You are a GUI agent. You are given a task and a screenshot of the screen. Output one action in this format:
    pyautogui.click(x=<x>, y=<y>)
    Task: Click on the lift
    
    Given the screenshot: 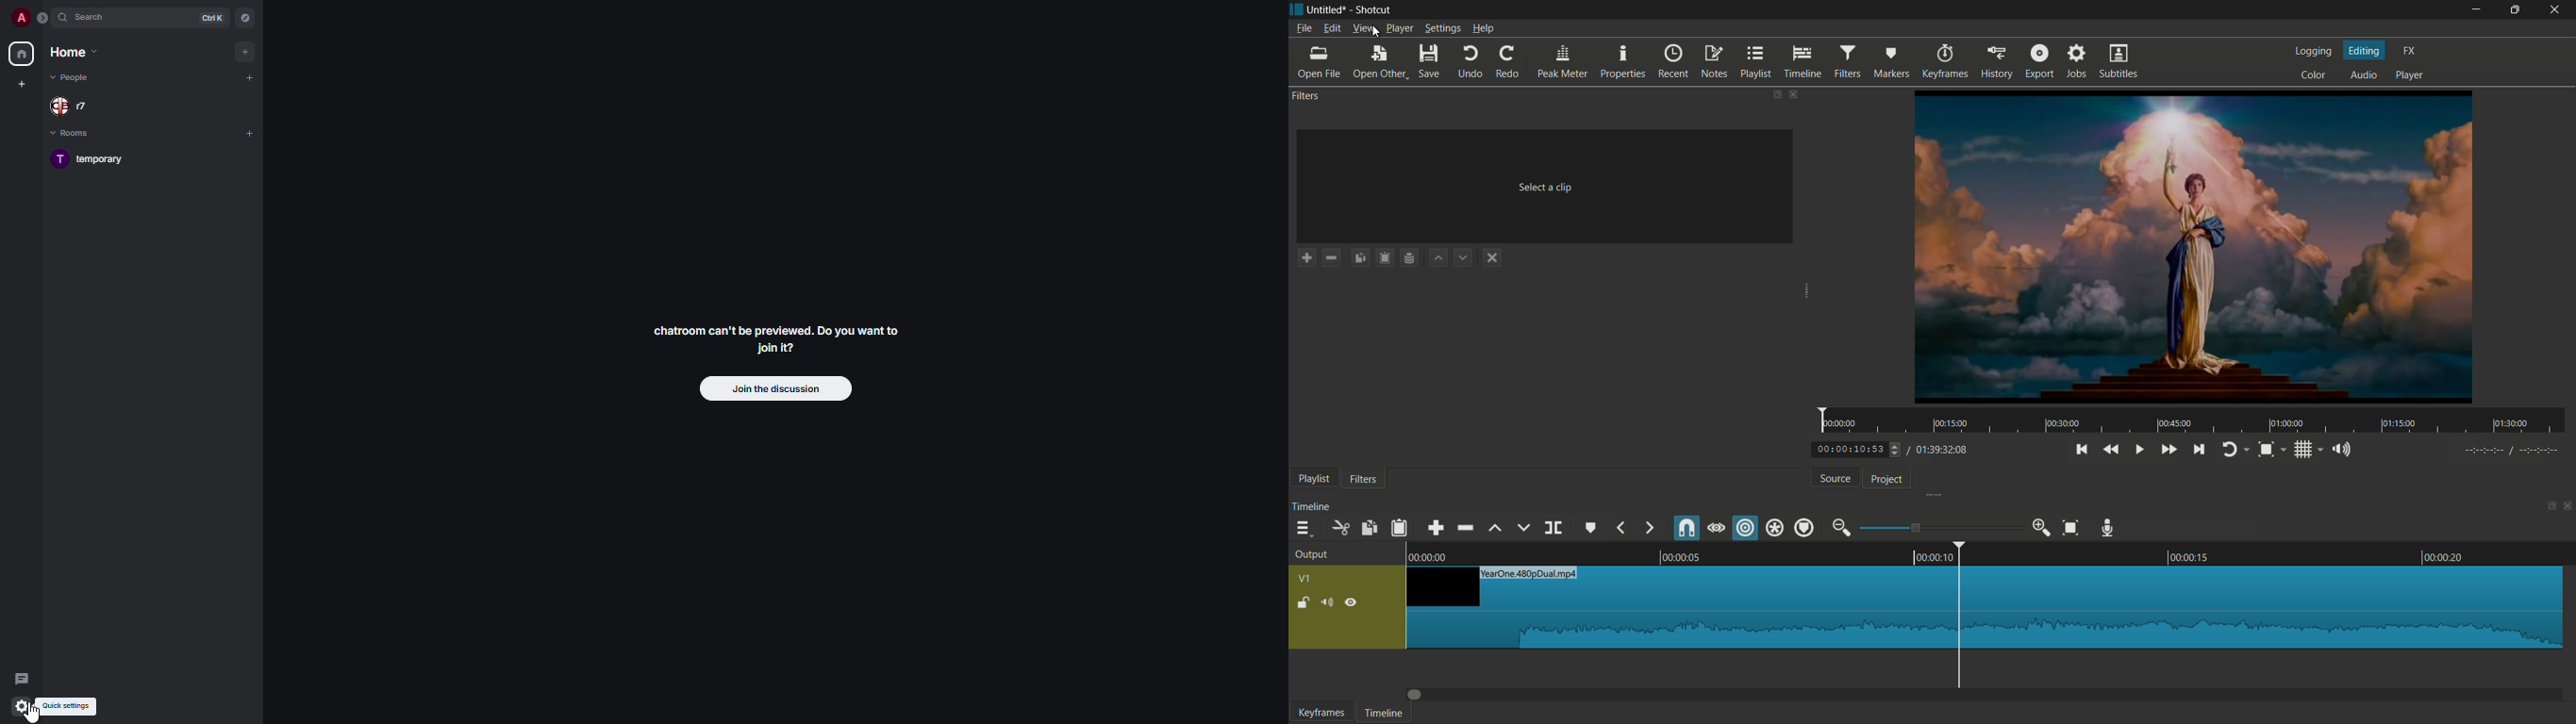 What is the action you would take?
    pyautogui.click(x=1497, y=530)
    